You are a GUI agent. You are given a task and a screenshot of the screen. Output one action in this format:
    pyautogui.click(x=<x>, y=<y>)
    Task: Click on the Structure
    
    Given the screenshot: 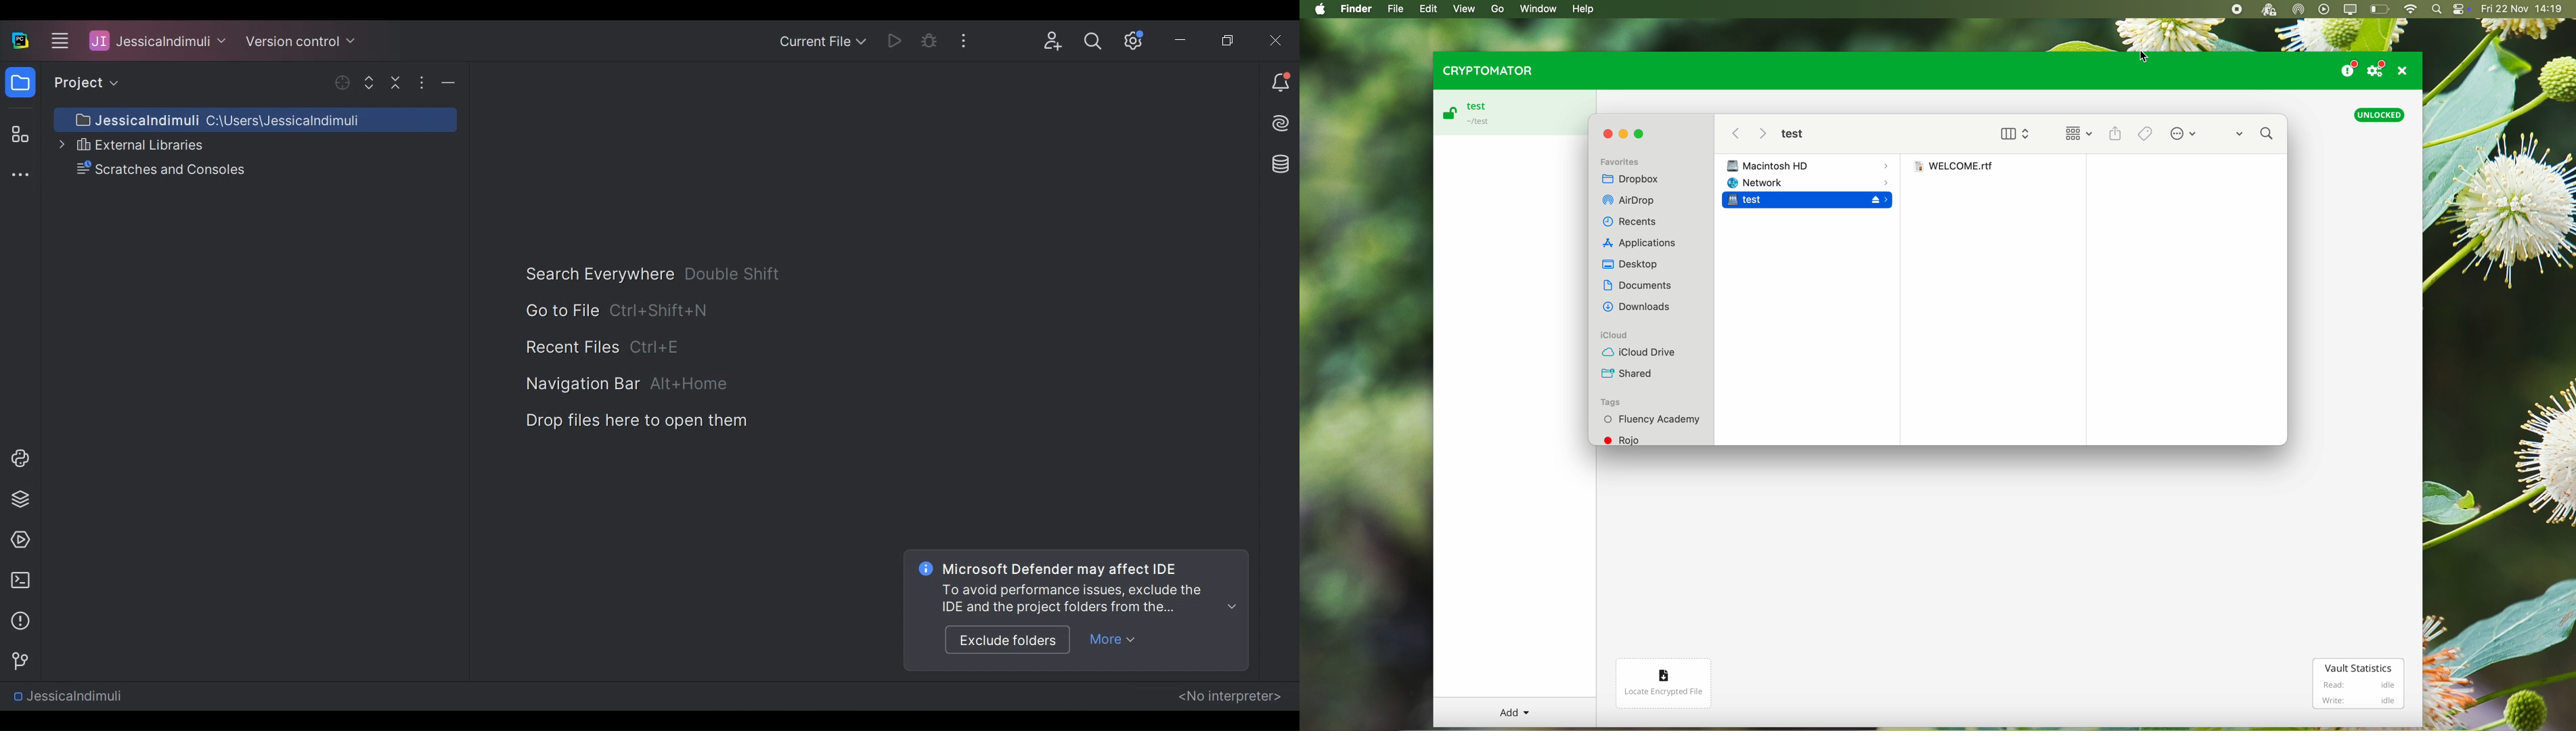 What is the action you would take?
    pyautogui.click(x=18, y=134)
    